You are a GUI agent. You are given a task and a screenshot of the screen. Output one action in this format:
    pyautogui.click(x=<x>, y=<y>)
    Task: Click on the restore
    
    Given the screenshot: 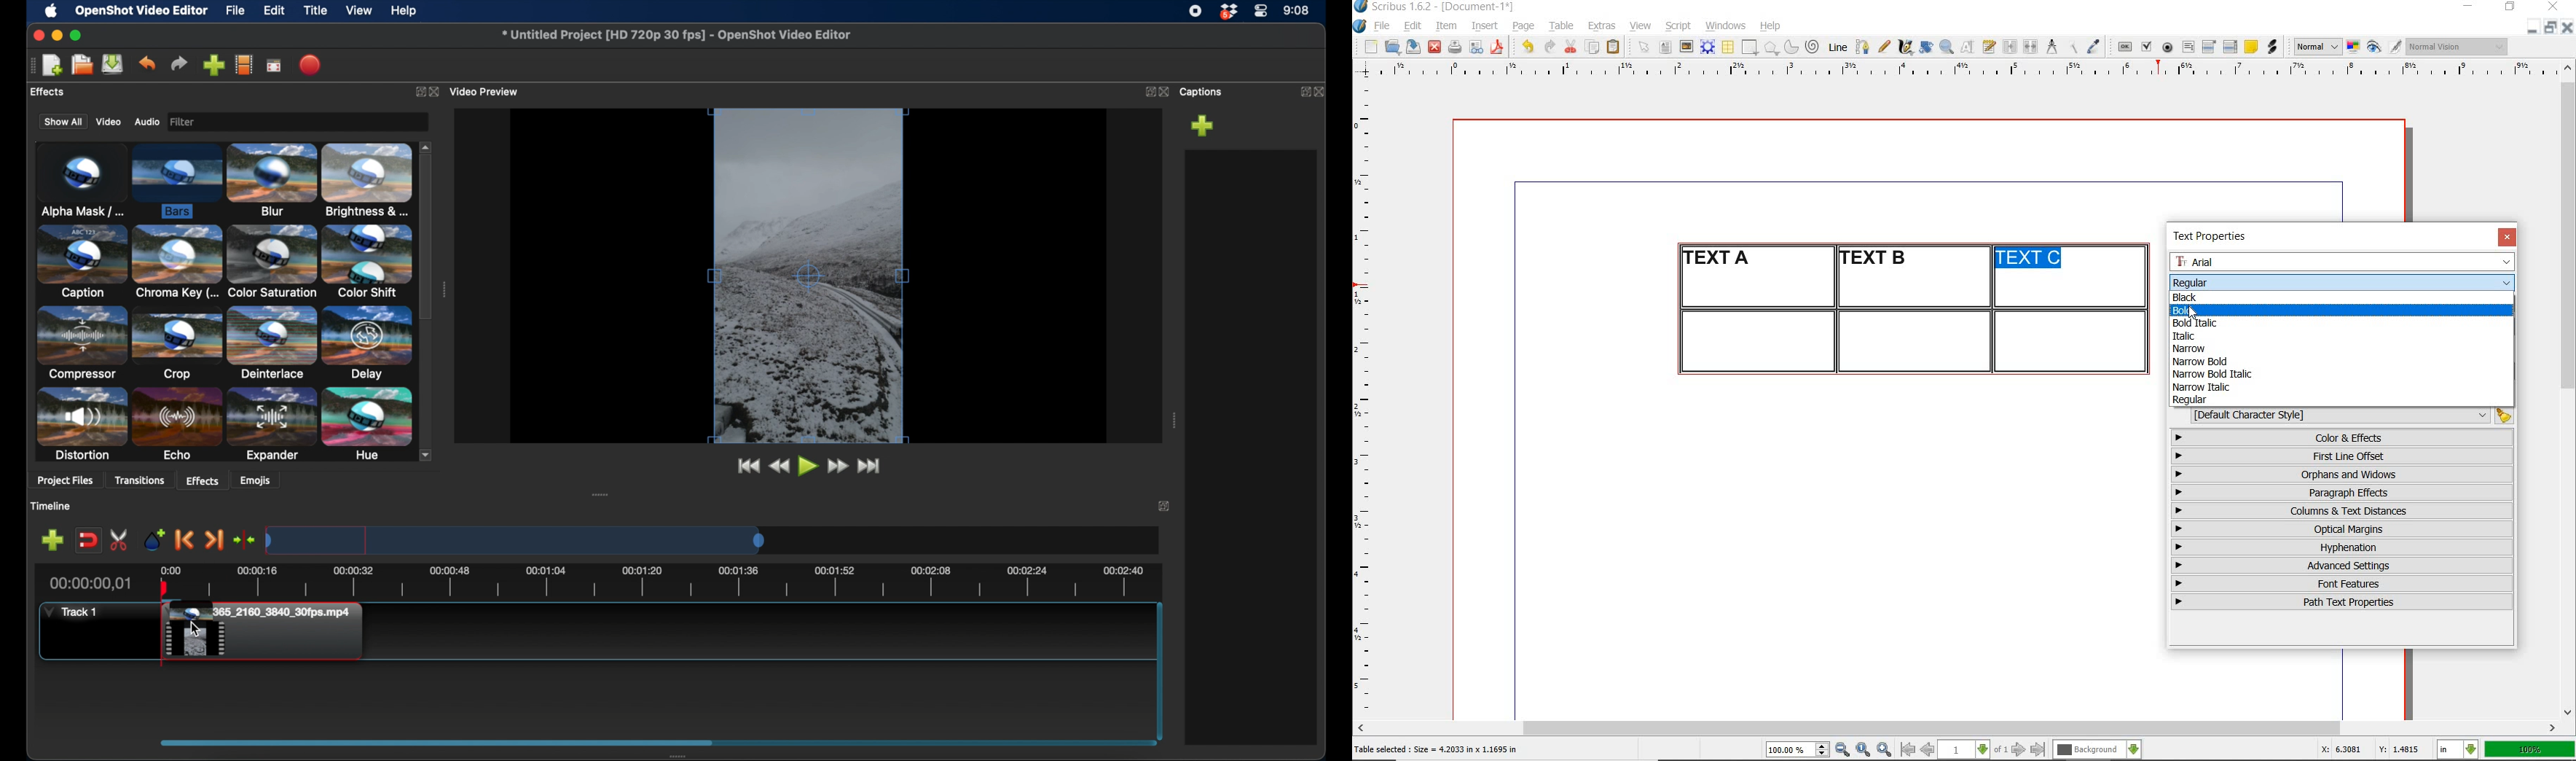 What is the action you would take?
    pyautogui.click(x=2551, y=26)
    